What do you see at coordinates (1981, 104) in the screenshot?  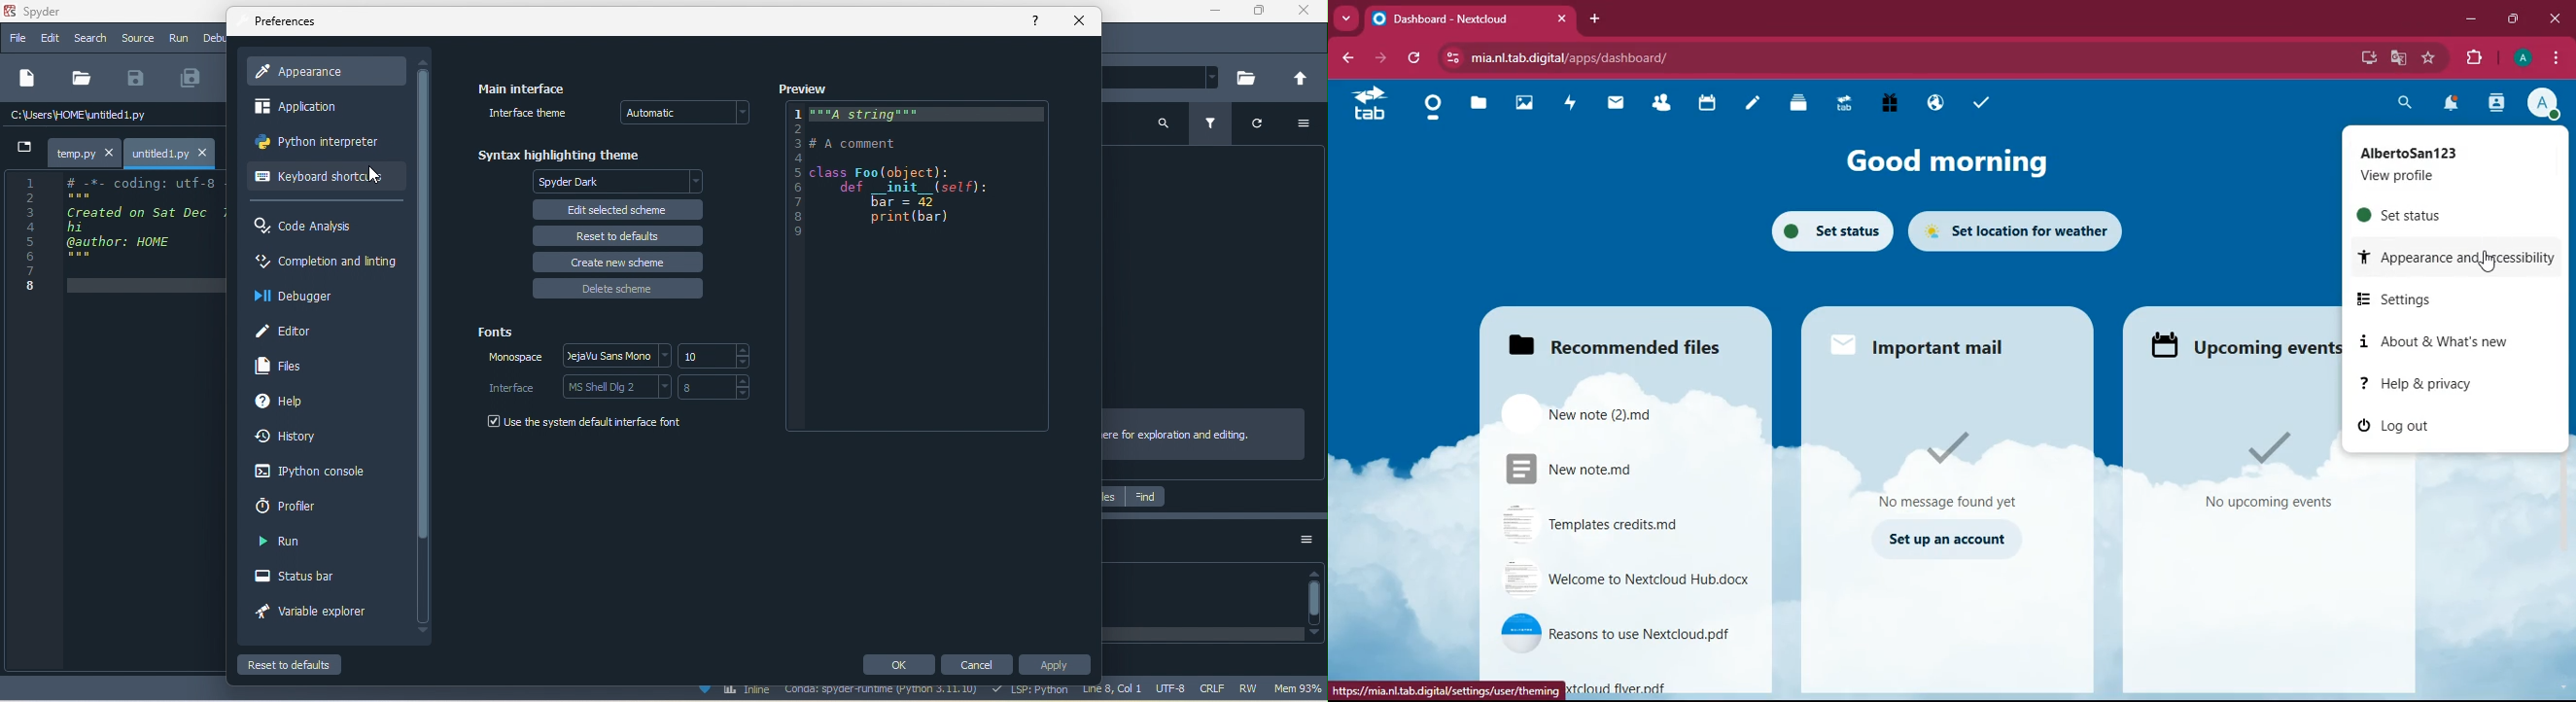 I see `tasks` at bounding box center [1981, 104].